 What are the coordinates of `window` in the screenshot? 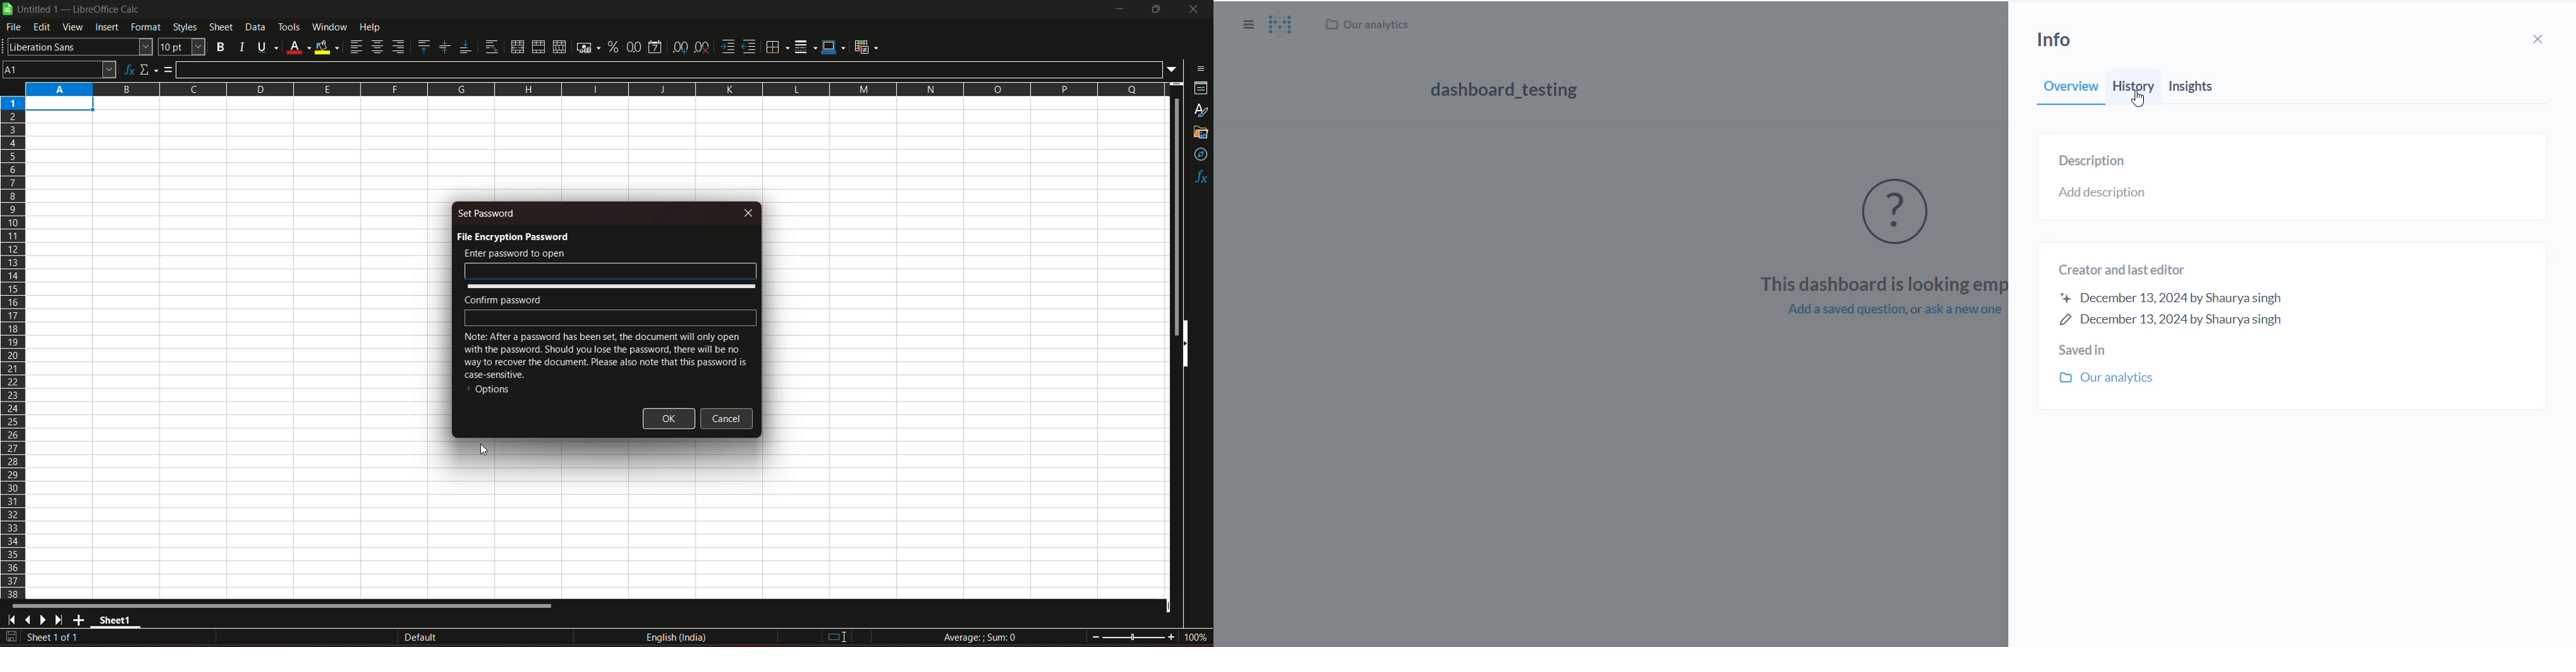 It's located at (329, 27).